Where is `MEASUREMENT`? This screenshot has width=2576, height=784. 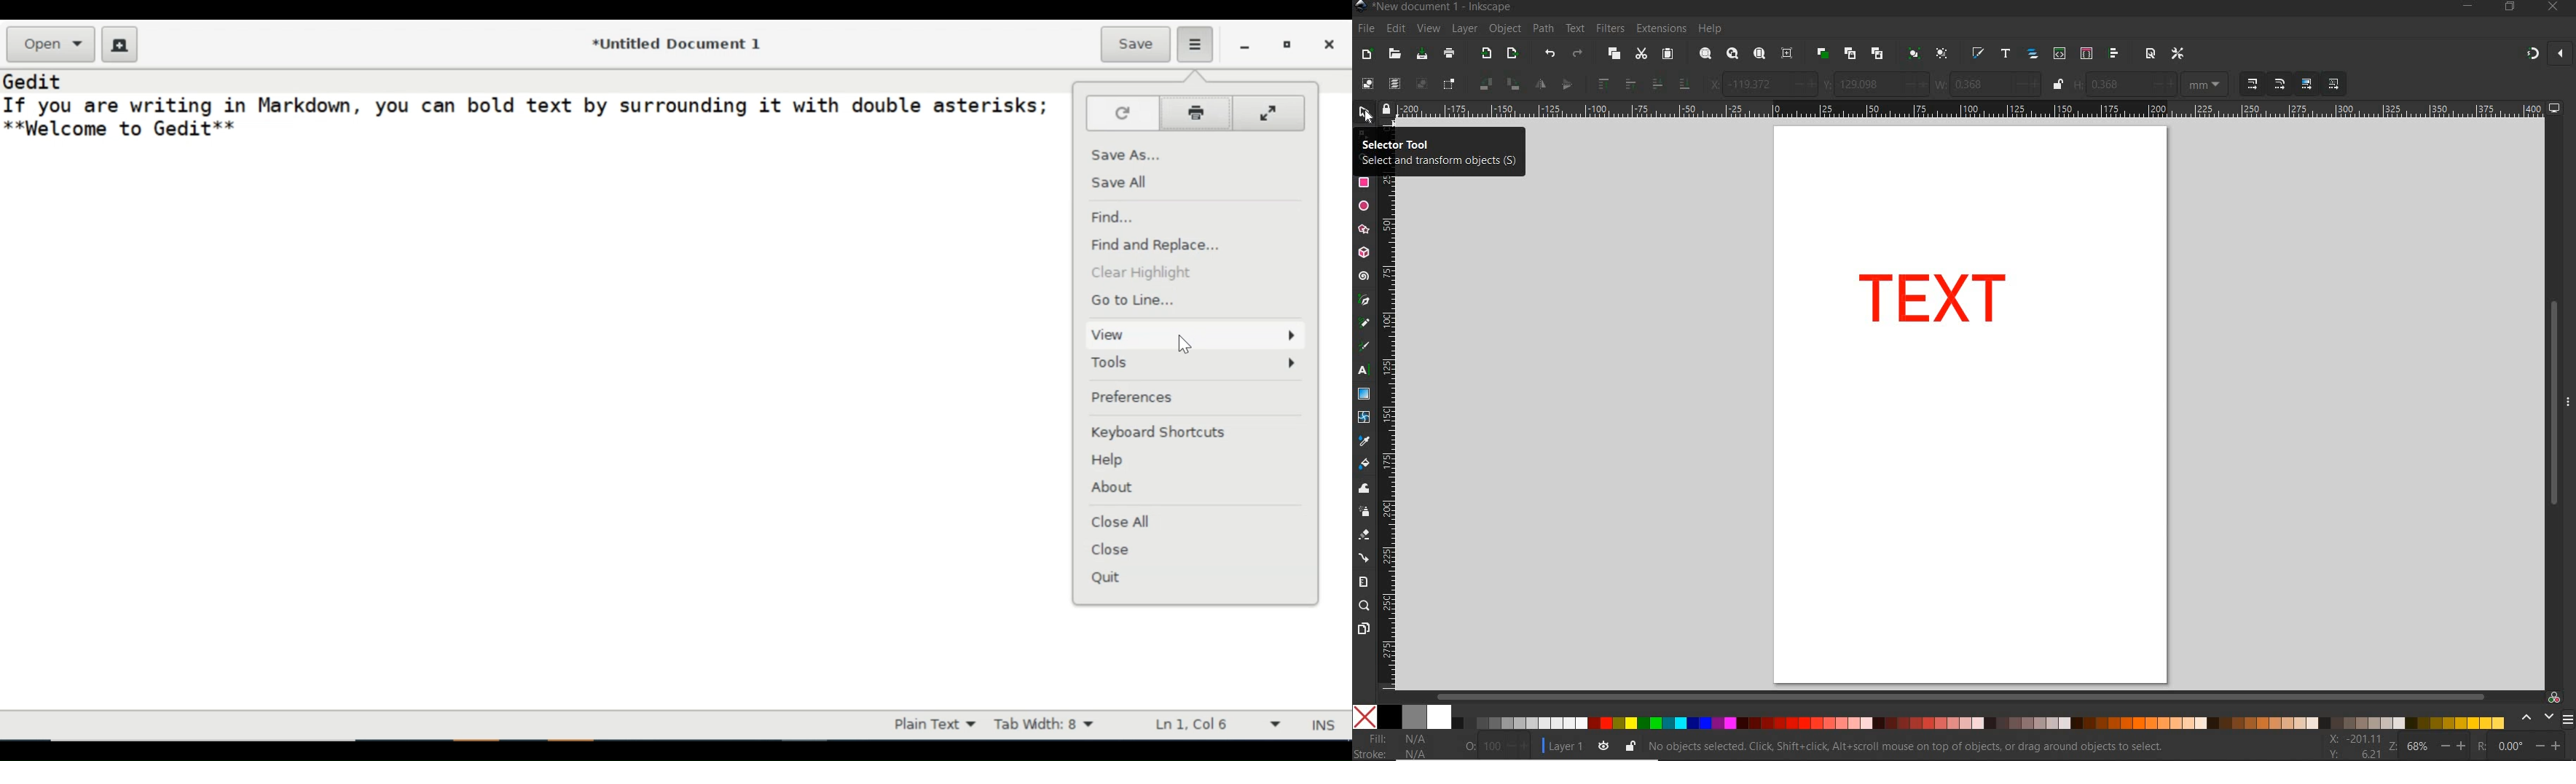 MEASUREMENT is located at coordinates (2205, 86).